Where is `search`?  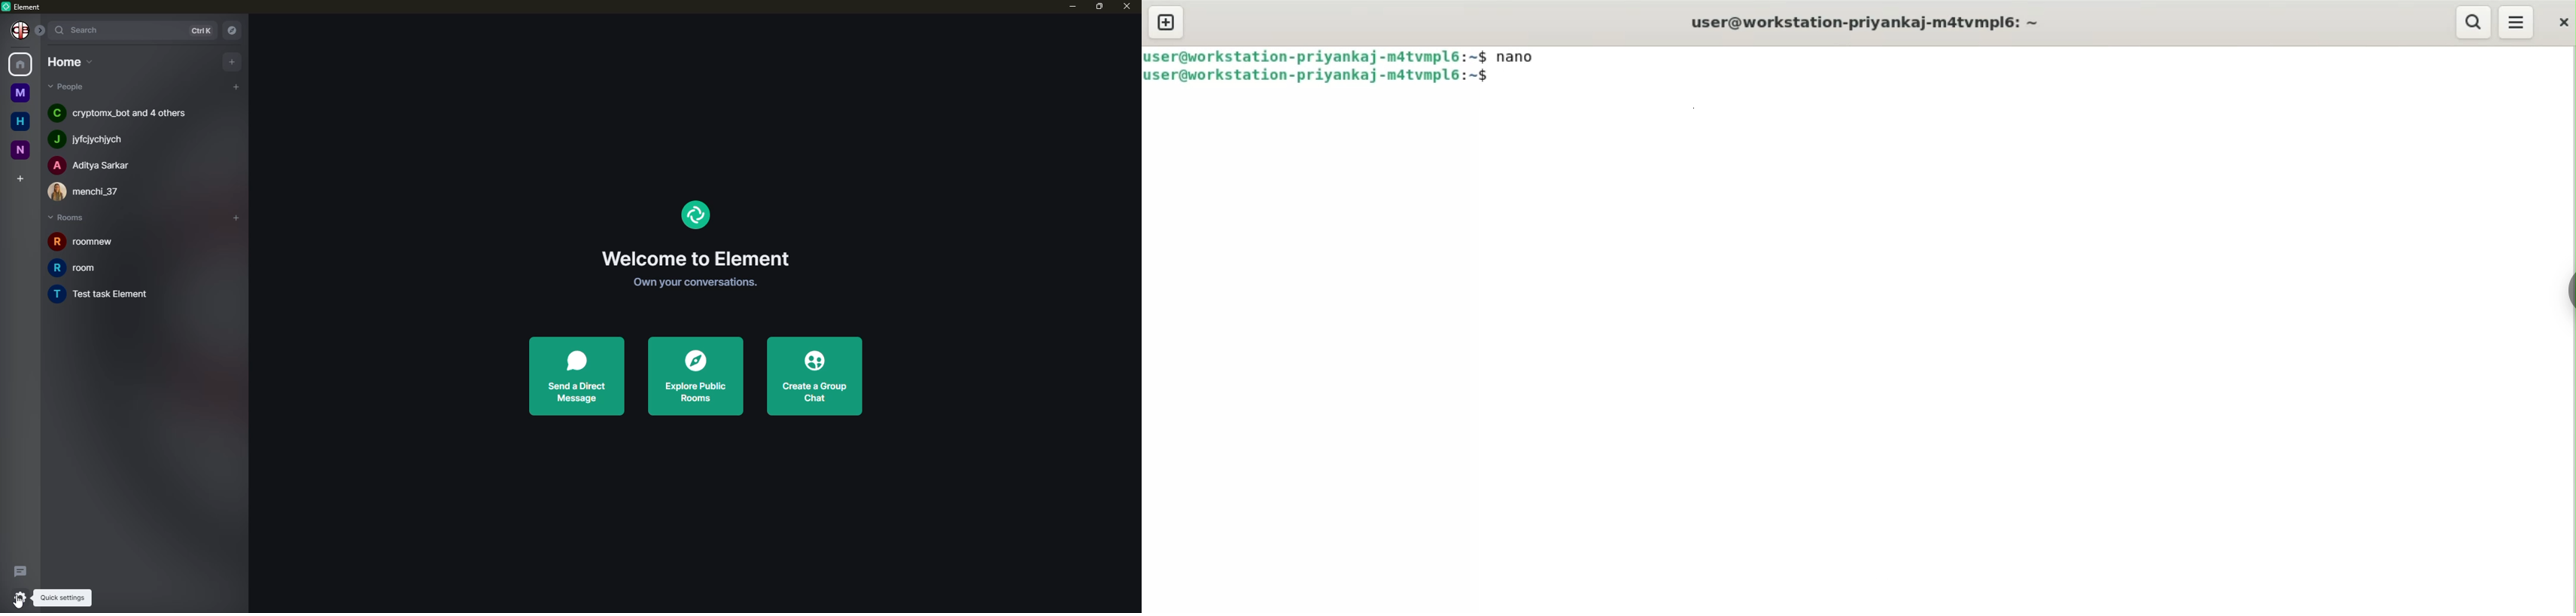 search is located at coordinates (79, 29).